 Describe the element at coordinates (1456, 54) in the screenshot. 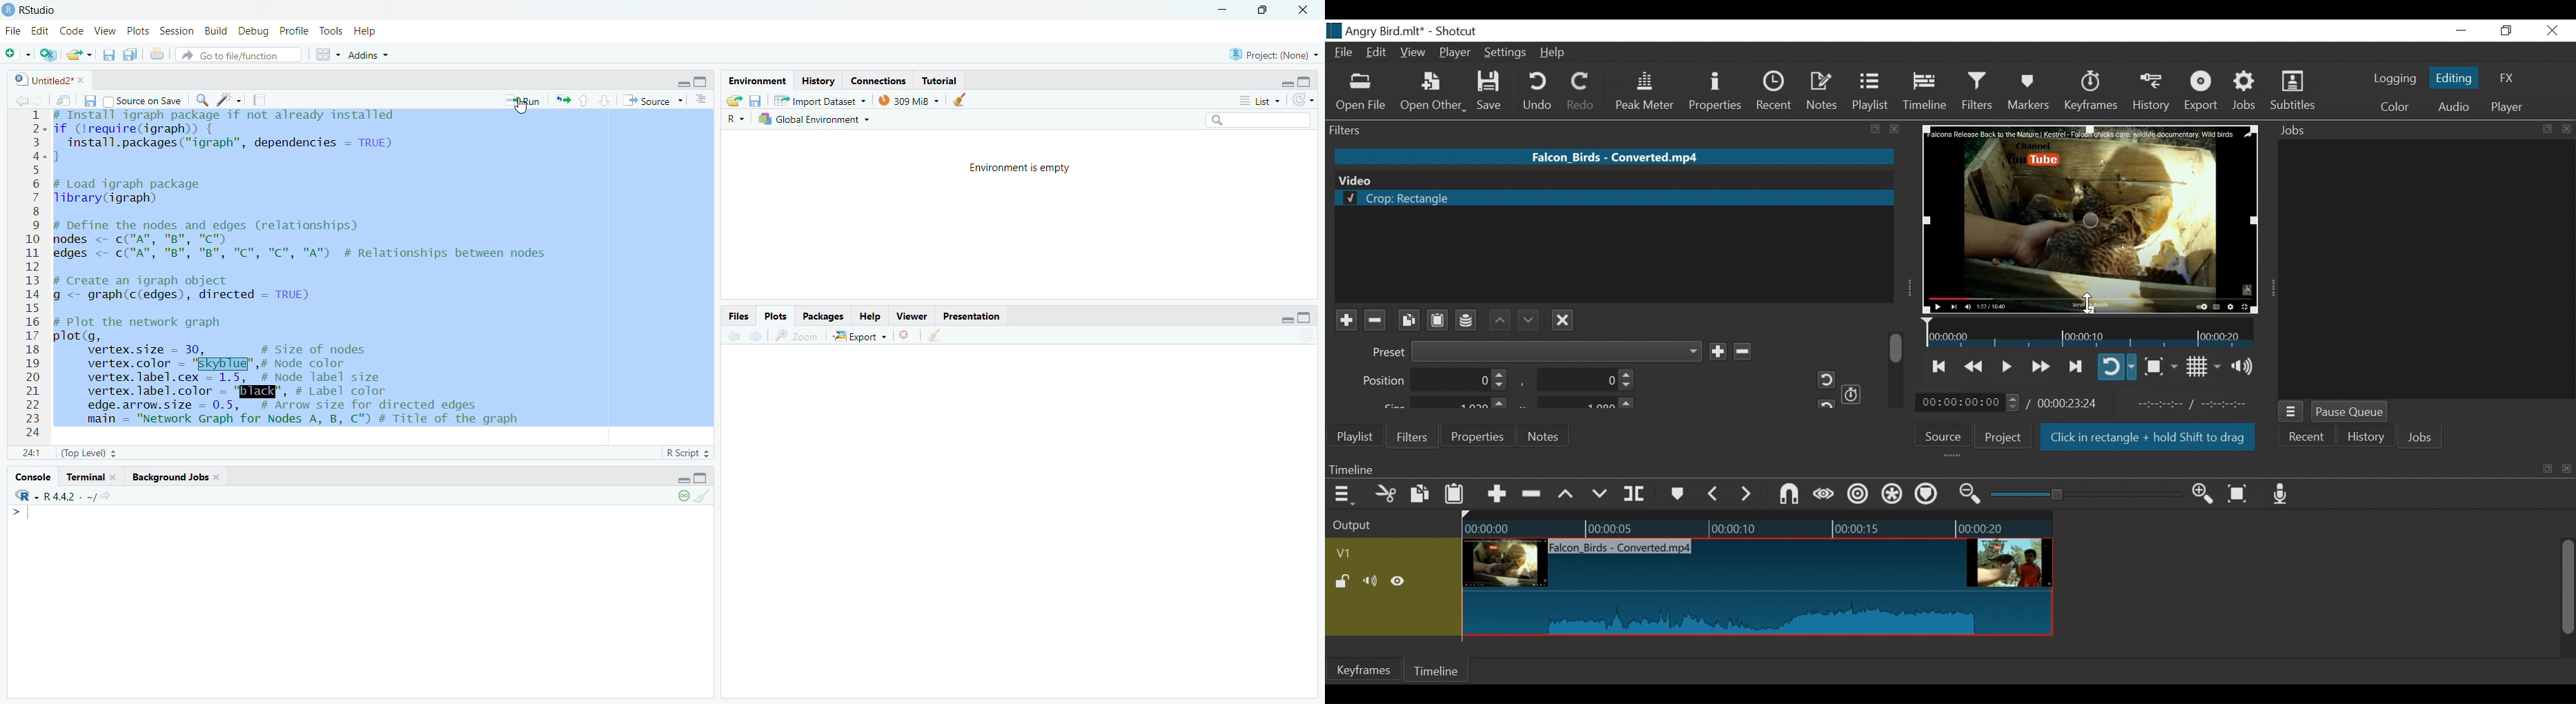

I see `Player` at that location.